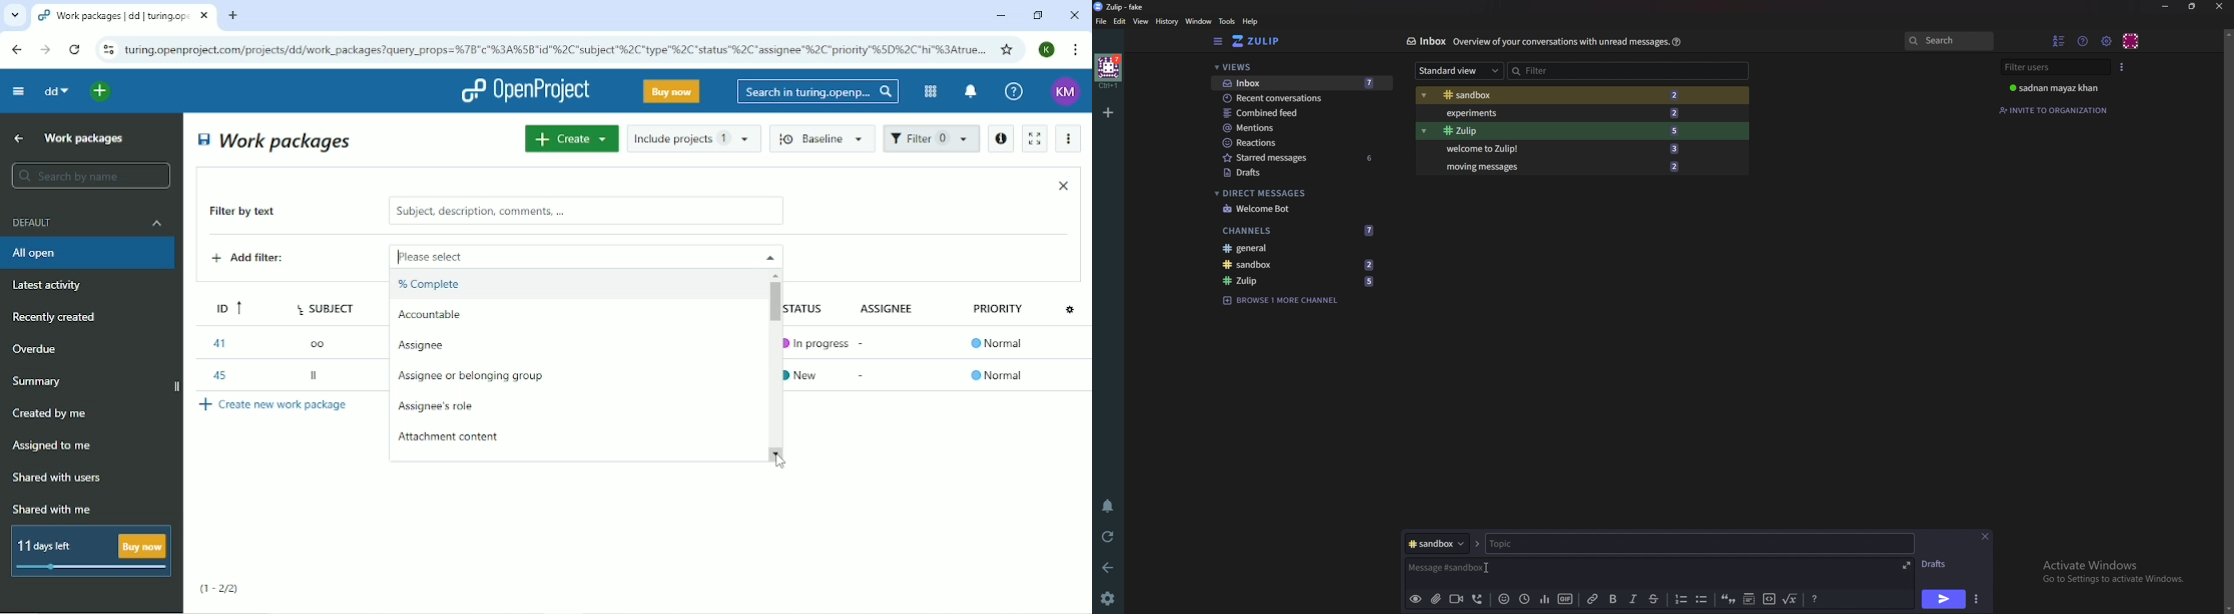 This screenshot has height=616, width=2240. I want to click on More actions, so click(1070, 139).